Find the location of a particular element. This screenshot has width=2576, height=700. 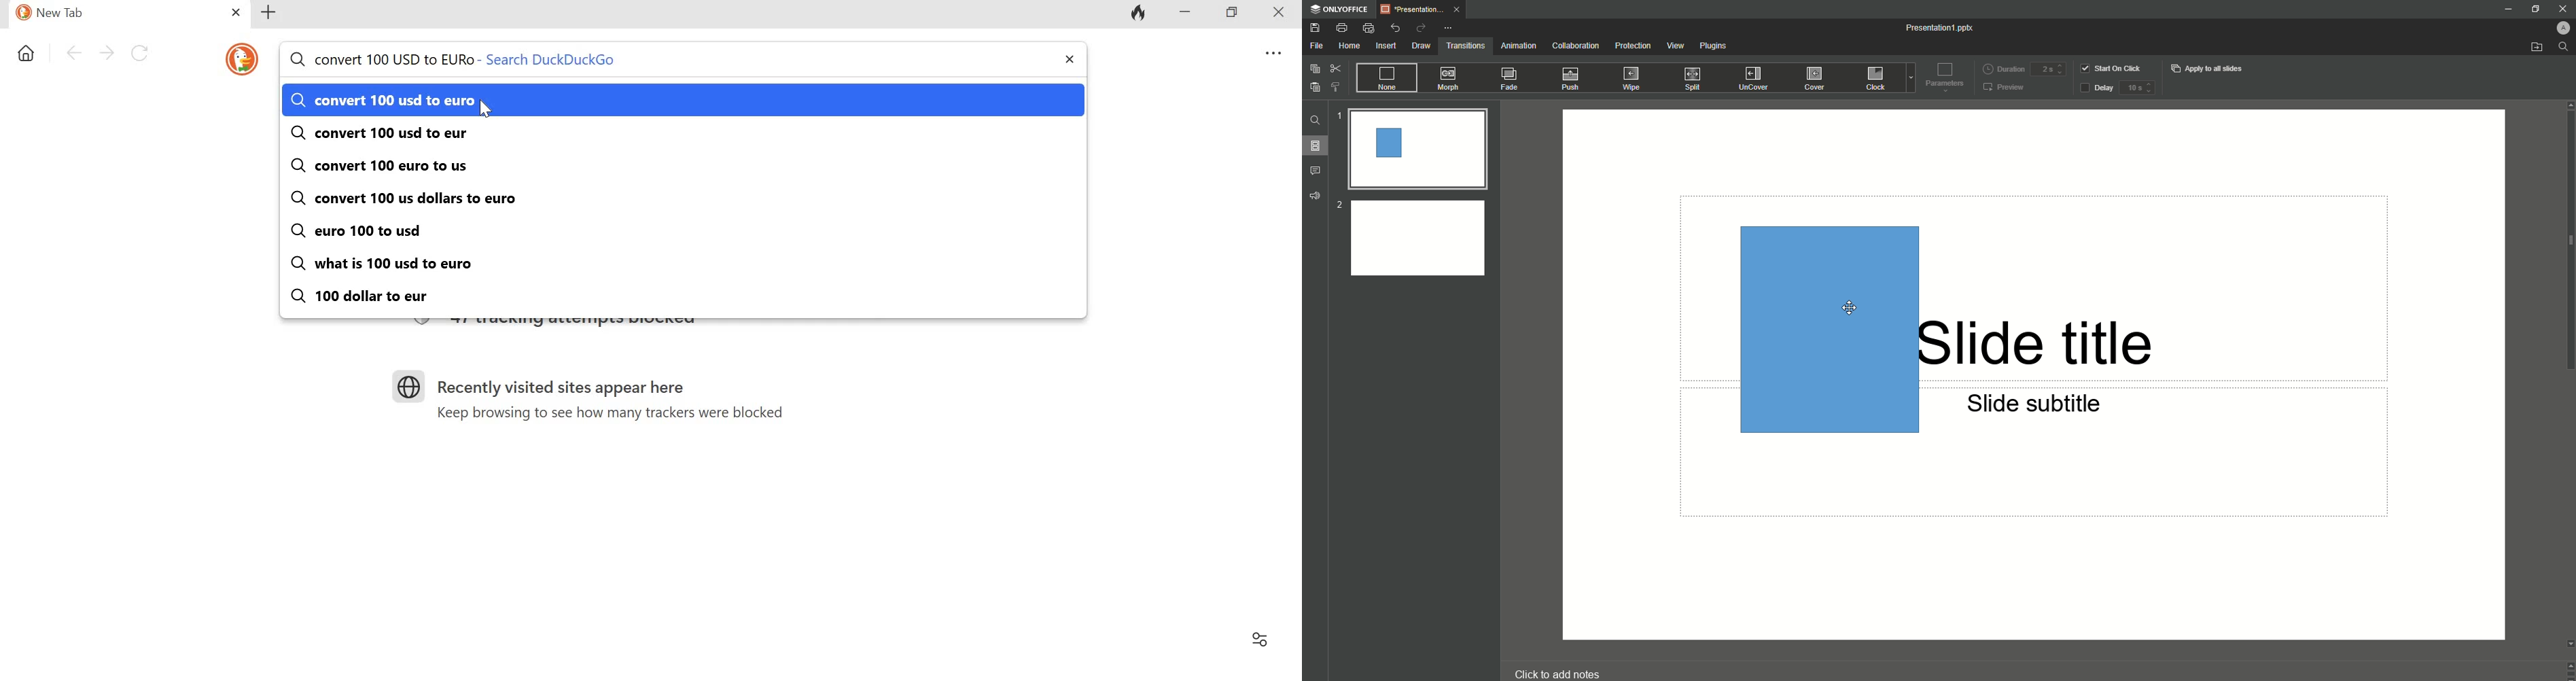

convert 100 usd to eur is located at coordinates (376, 136).